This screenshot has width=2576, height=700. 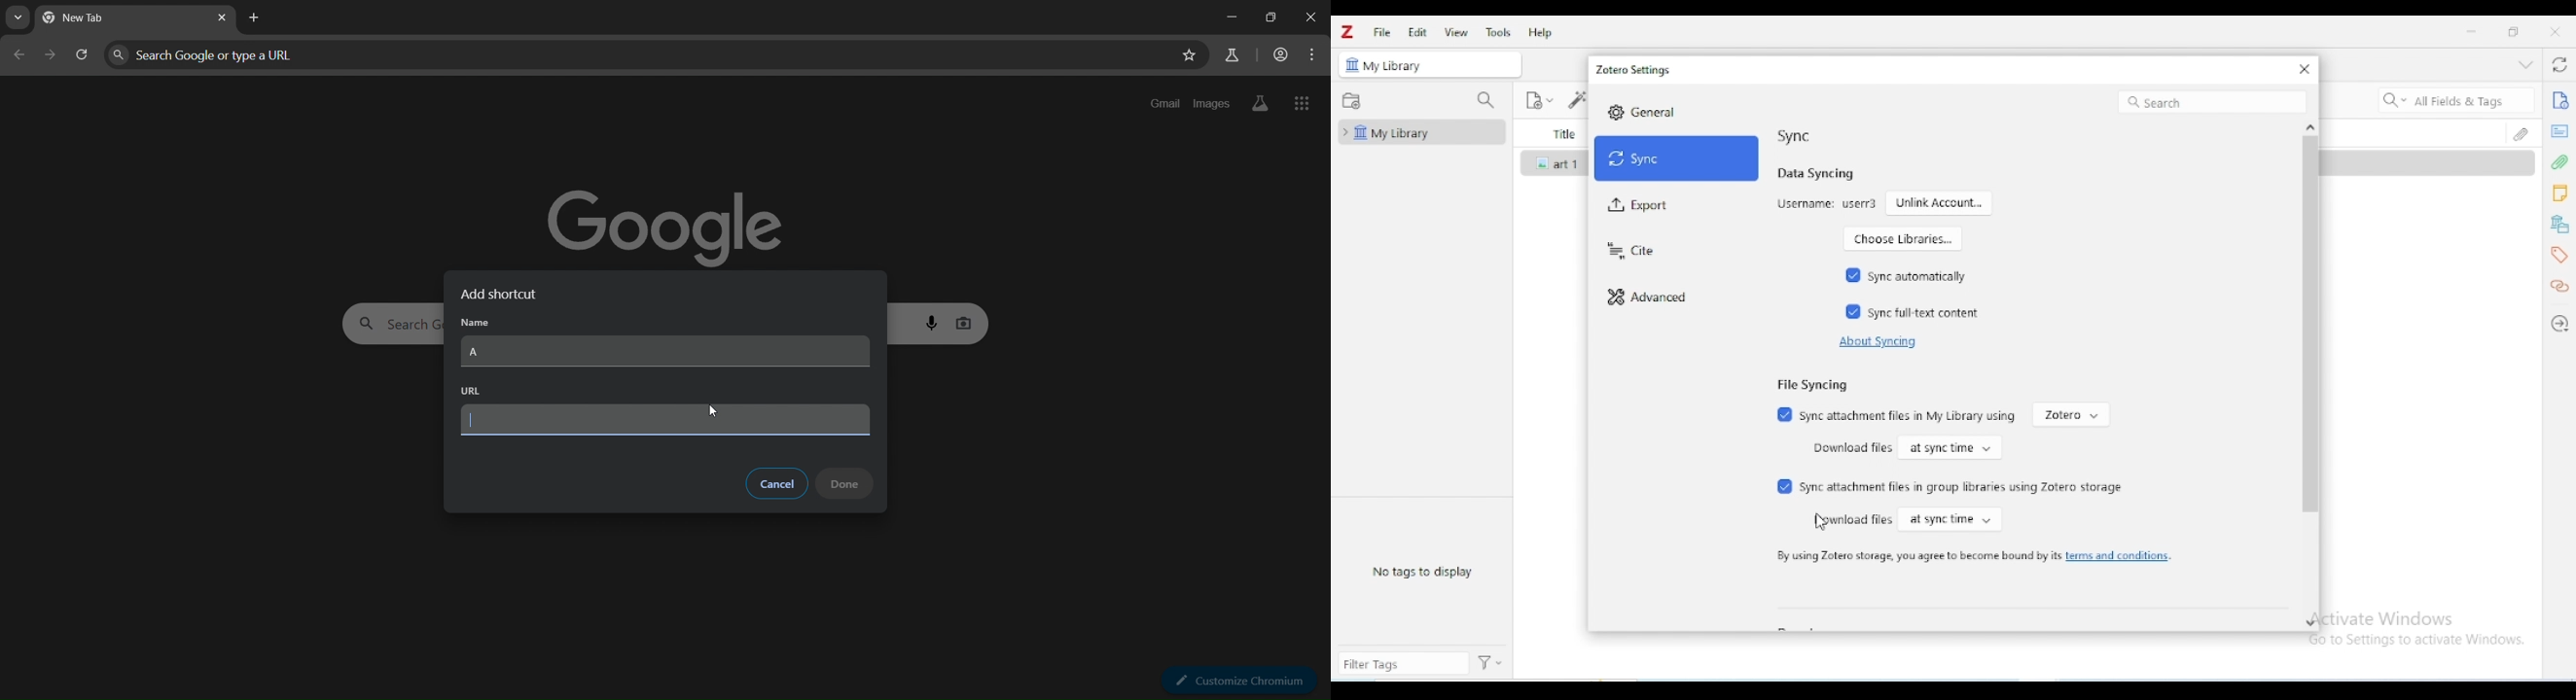 I want to click on related, so click(x=2559, y=287).